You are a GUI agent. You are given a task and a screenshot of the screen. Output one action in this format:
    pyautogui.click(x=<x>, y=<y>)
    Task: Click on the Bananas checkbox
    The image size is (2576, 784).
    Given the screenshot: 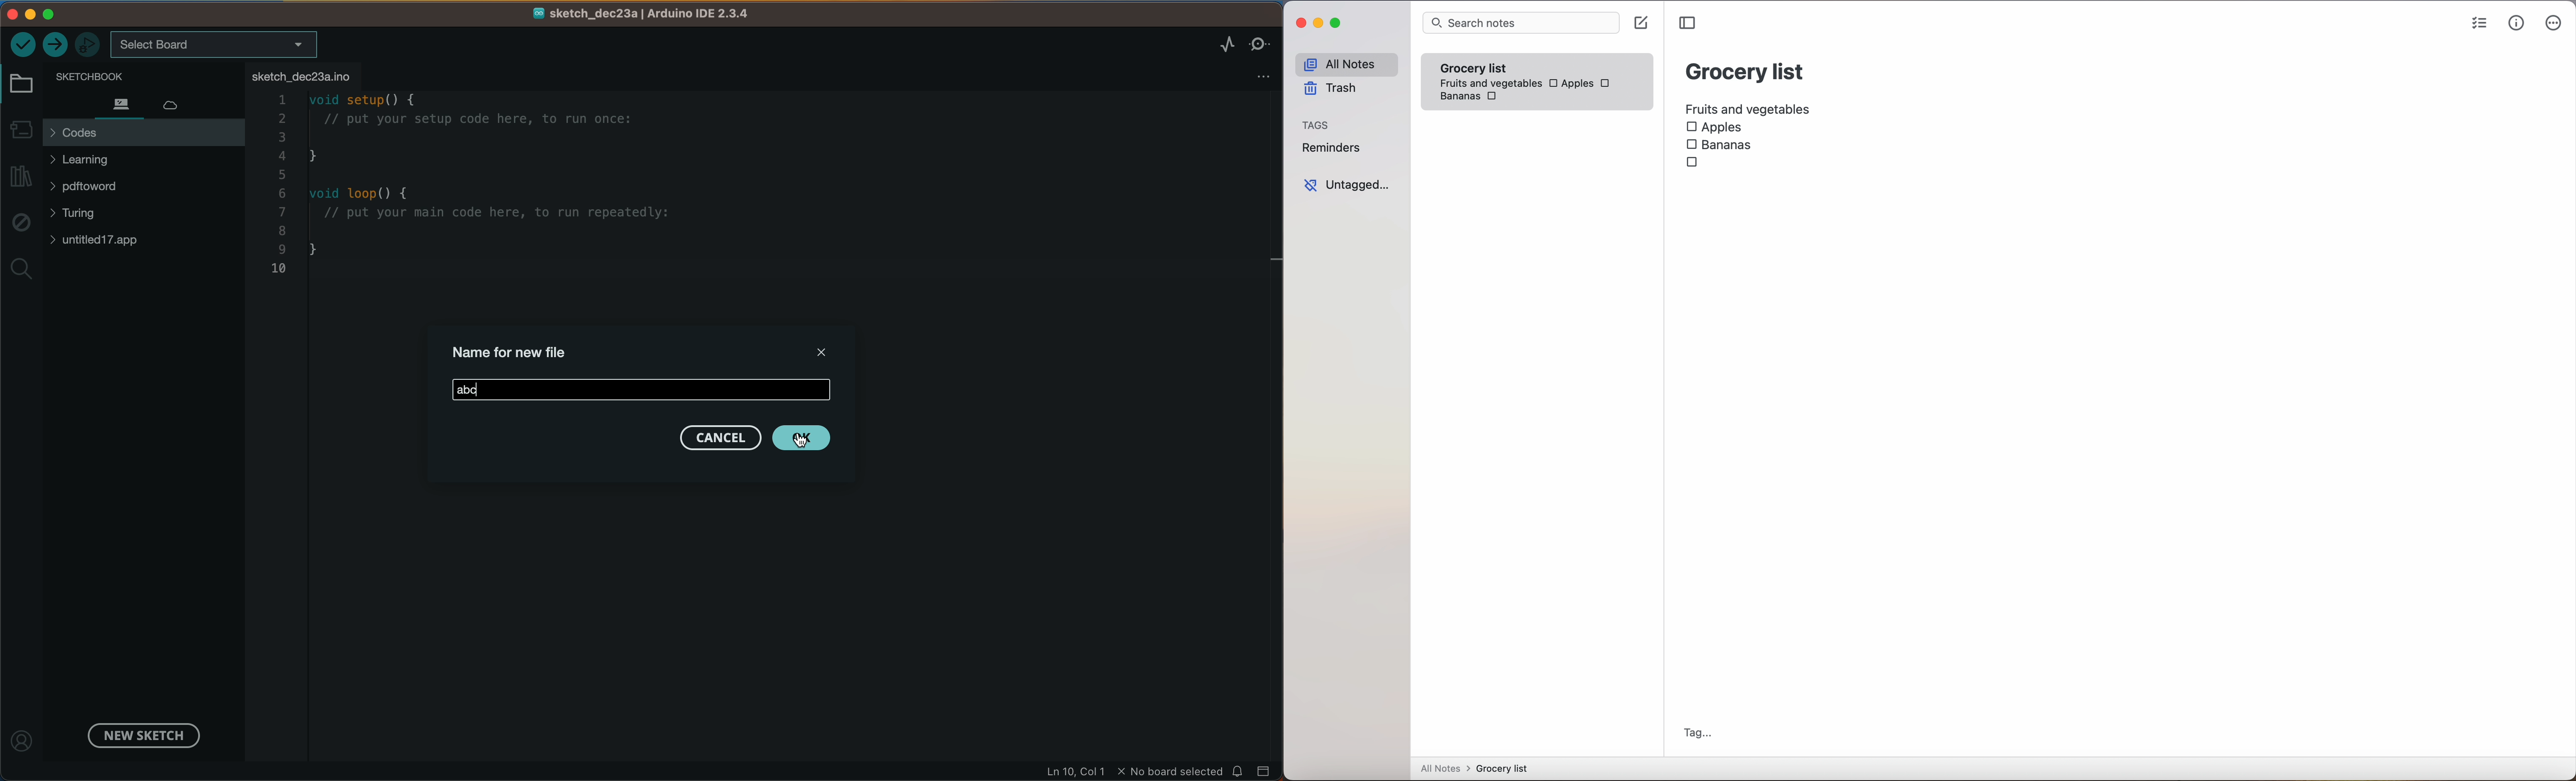 What is the action you would take?
    pyautogui.click(x=1717, y=146)
    